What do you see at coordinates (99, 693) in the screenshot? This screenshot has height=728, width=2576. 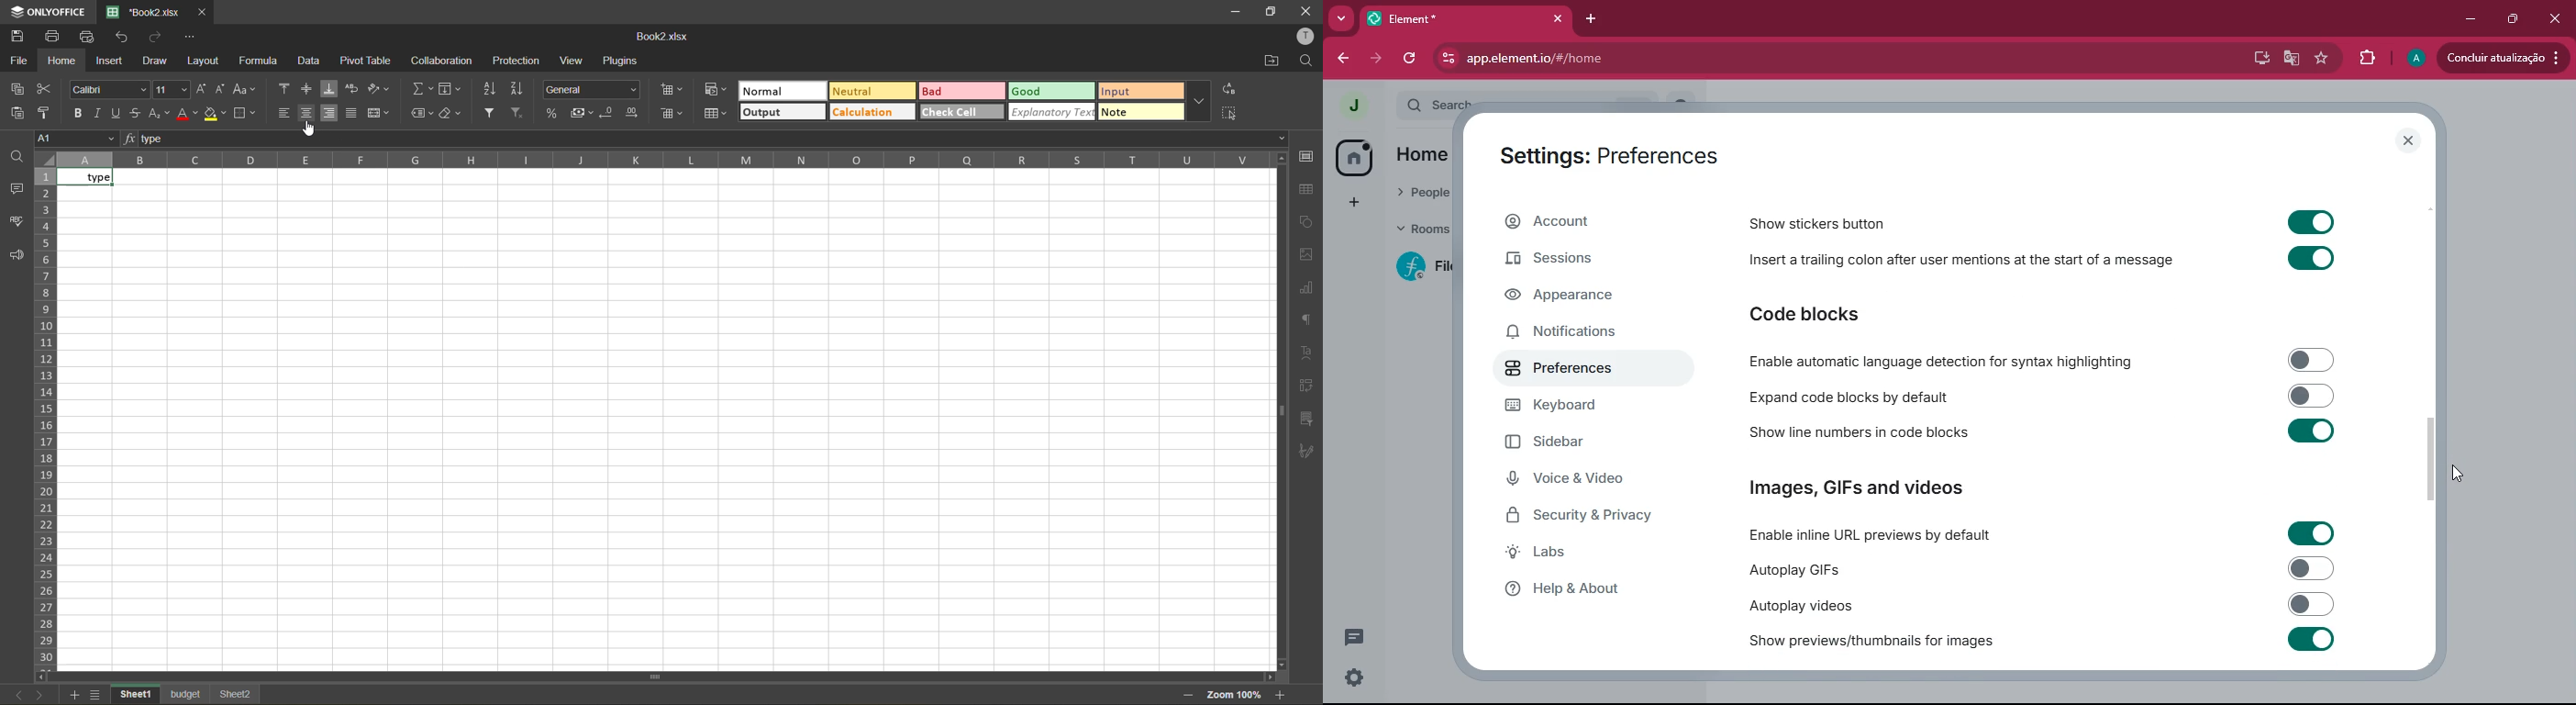 I see `sheet list` at bounding box center [99, 693].